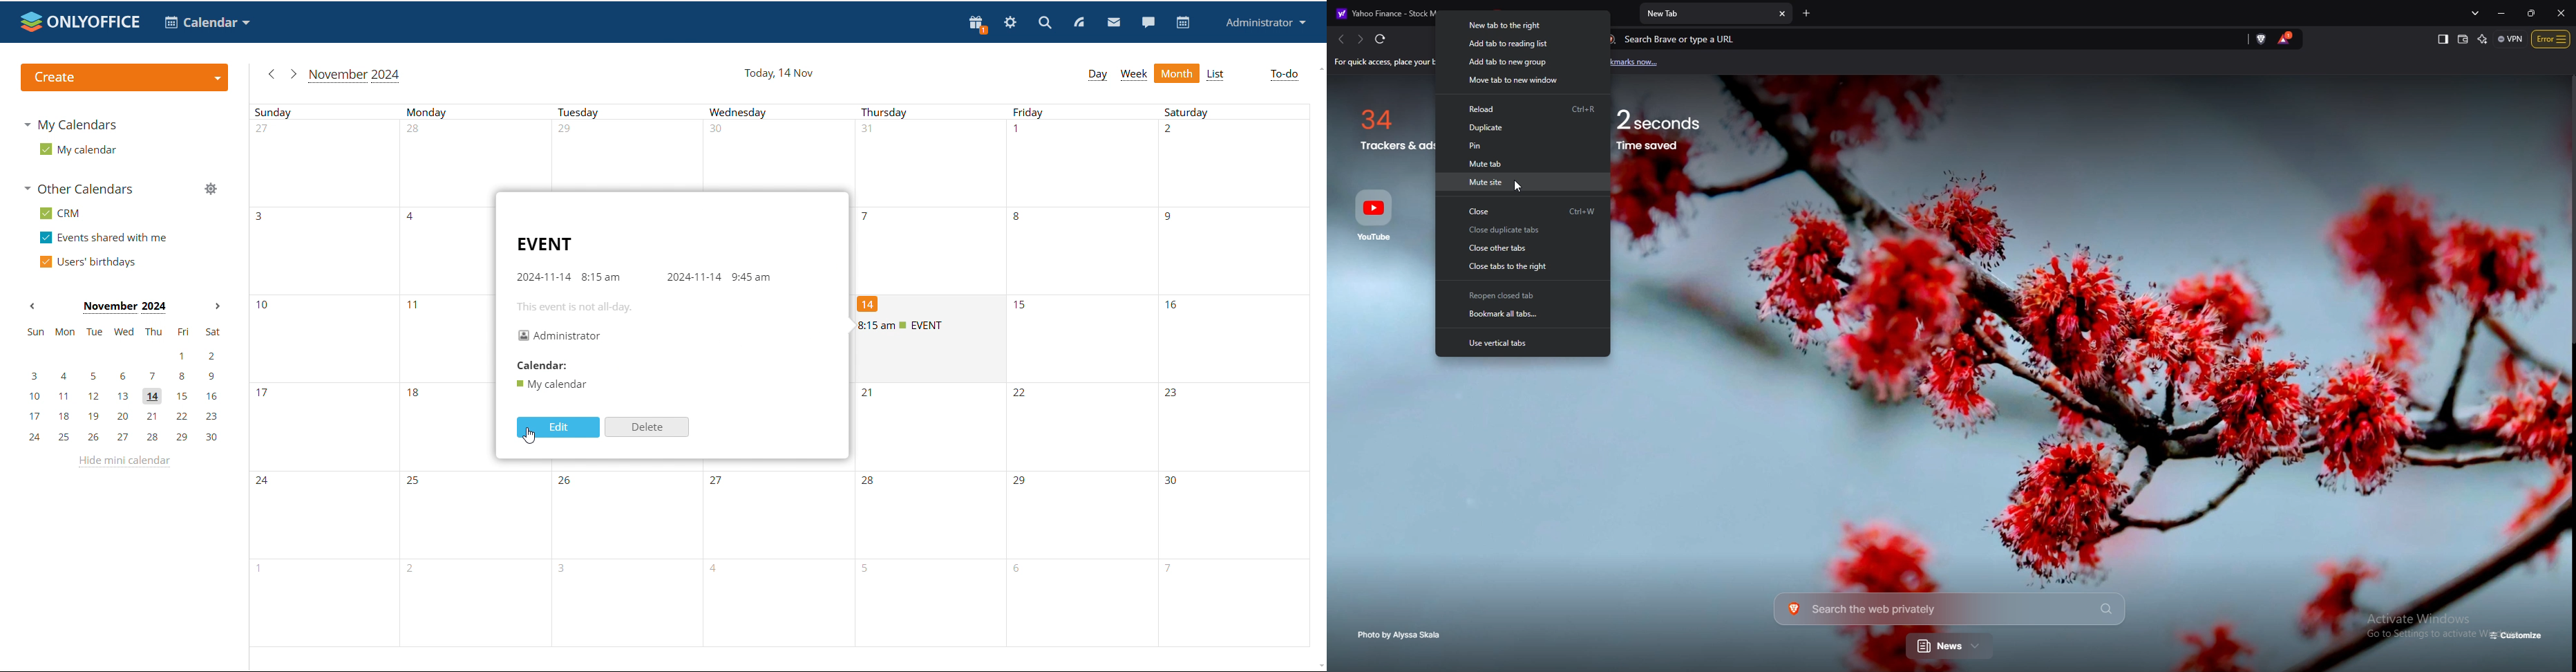 Image resolution: width=2576 pixels, height=672 pixels. What do you see at coordinates (124, 77) in the screenshot?
I see `create` at bounding box center [124, 77].